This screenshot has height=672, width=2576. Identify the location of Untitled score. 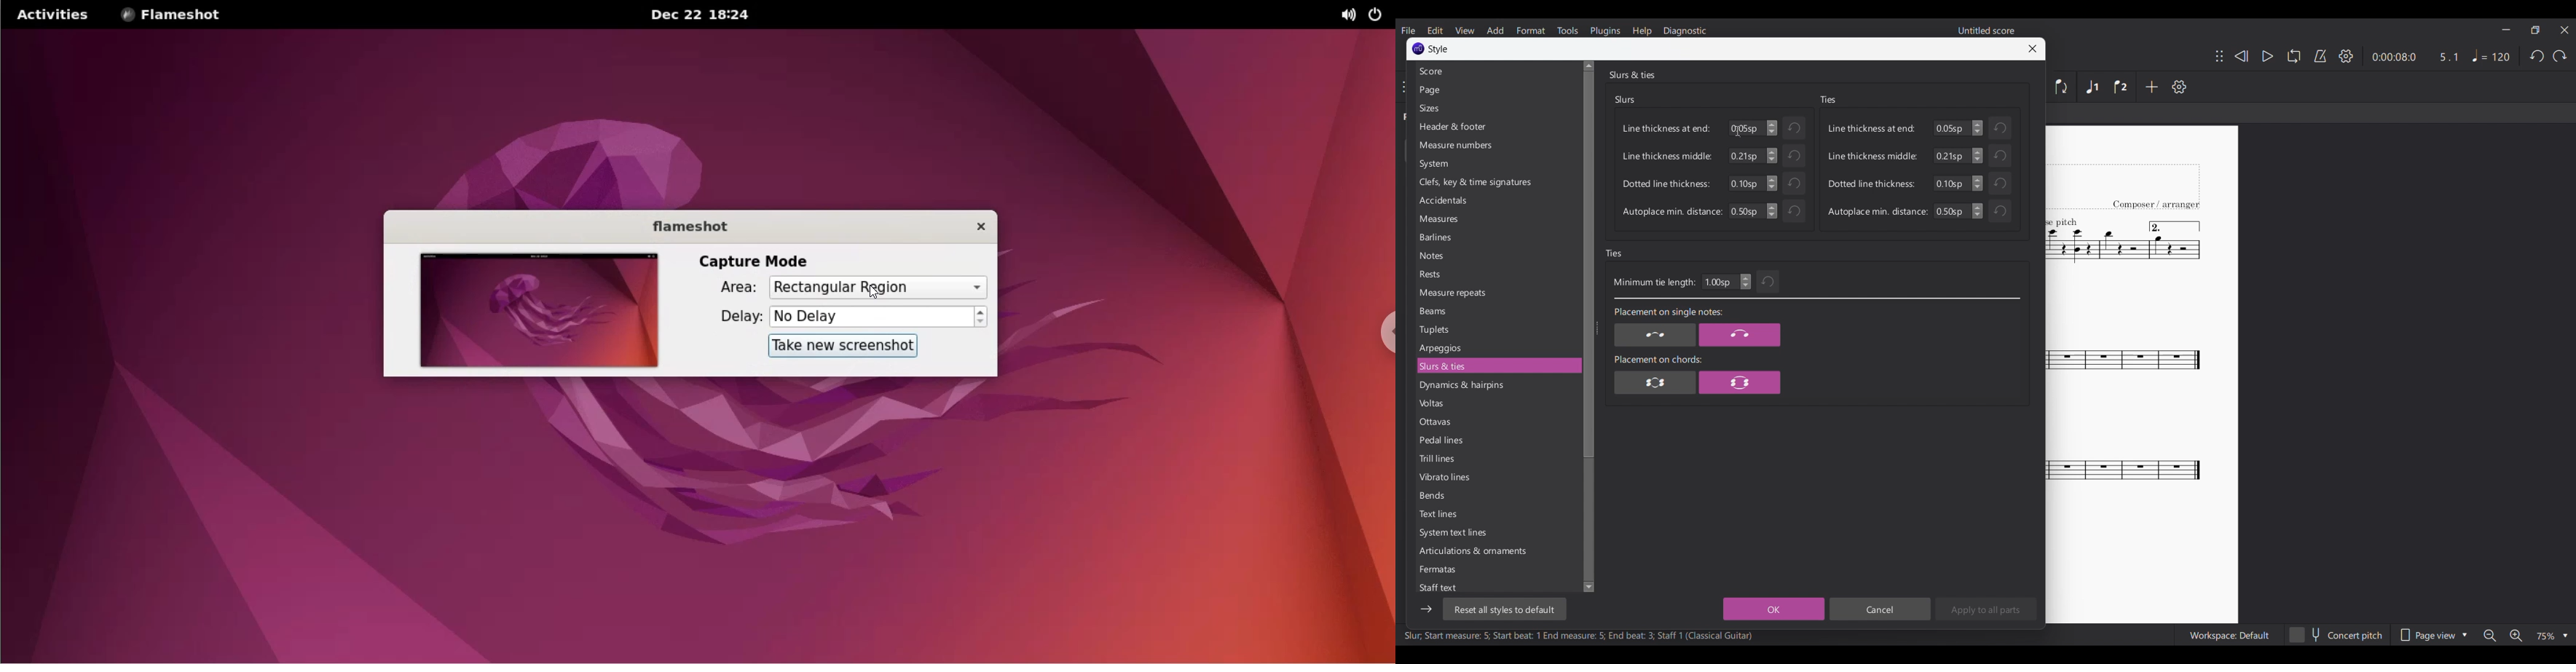
(1986, 30).